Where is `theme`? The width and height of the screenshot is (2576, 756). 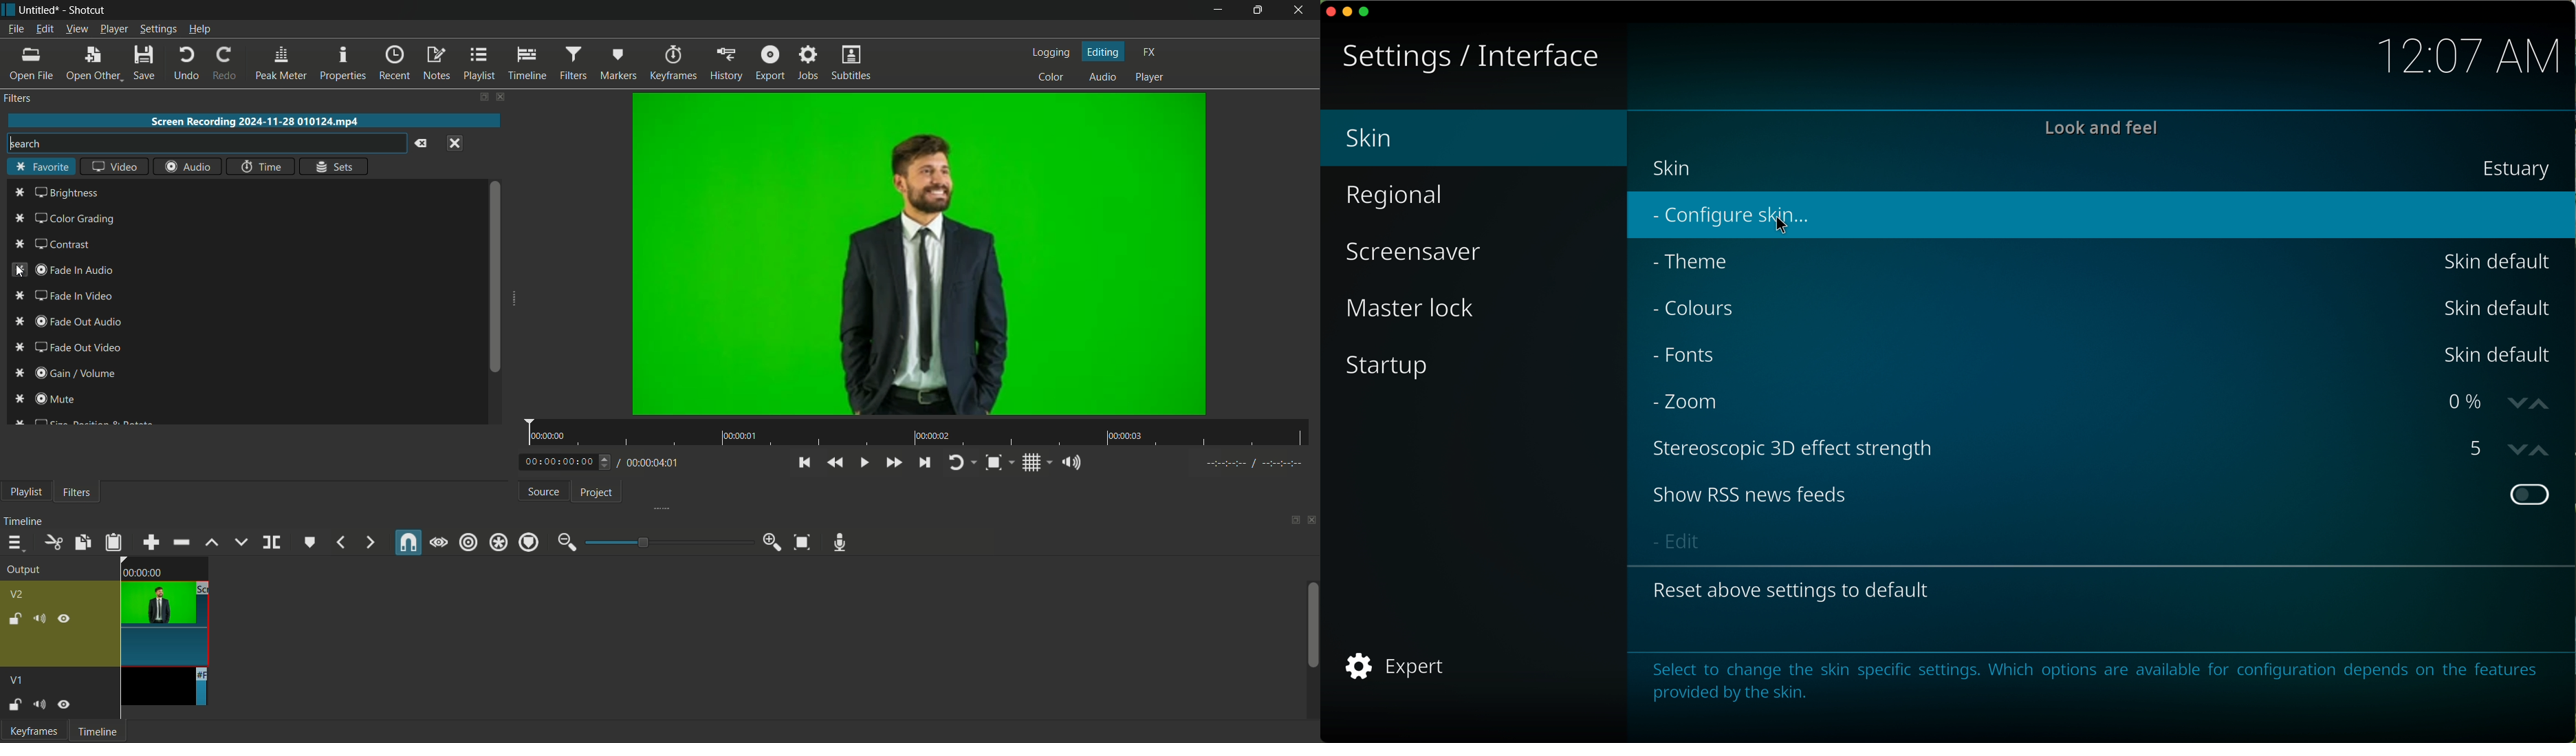 theme is located at coordinates (2098, 262).